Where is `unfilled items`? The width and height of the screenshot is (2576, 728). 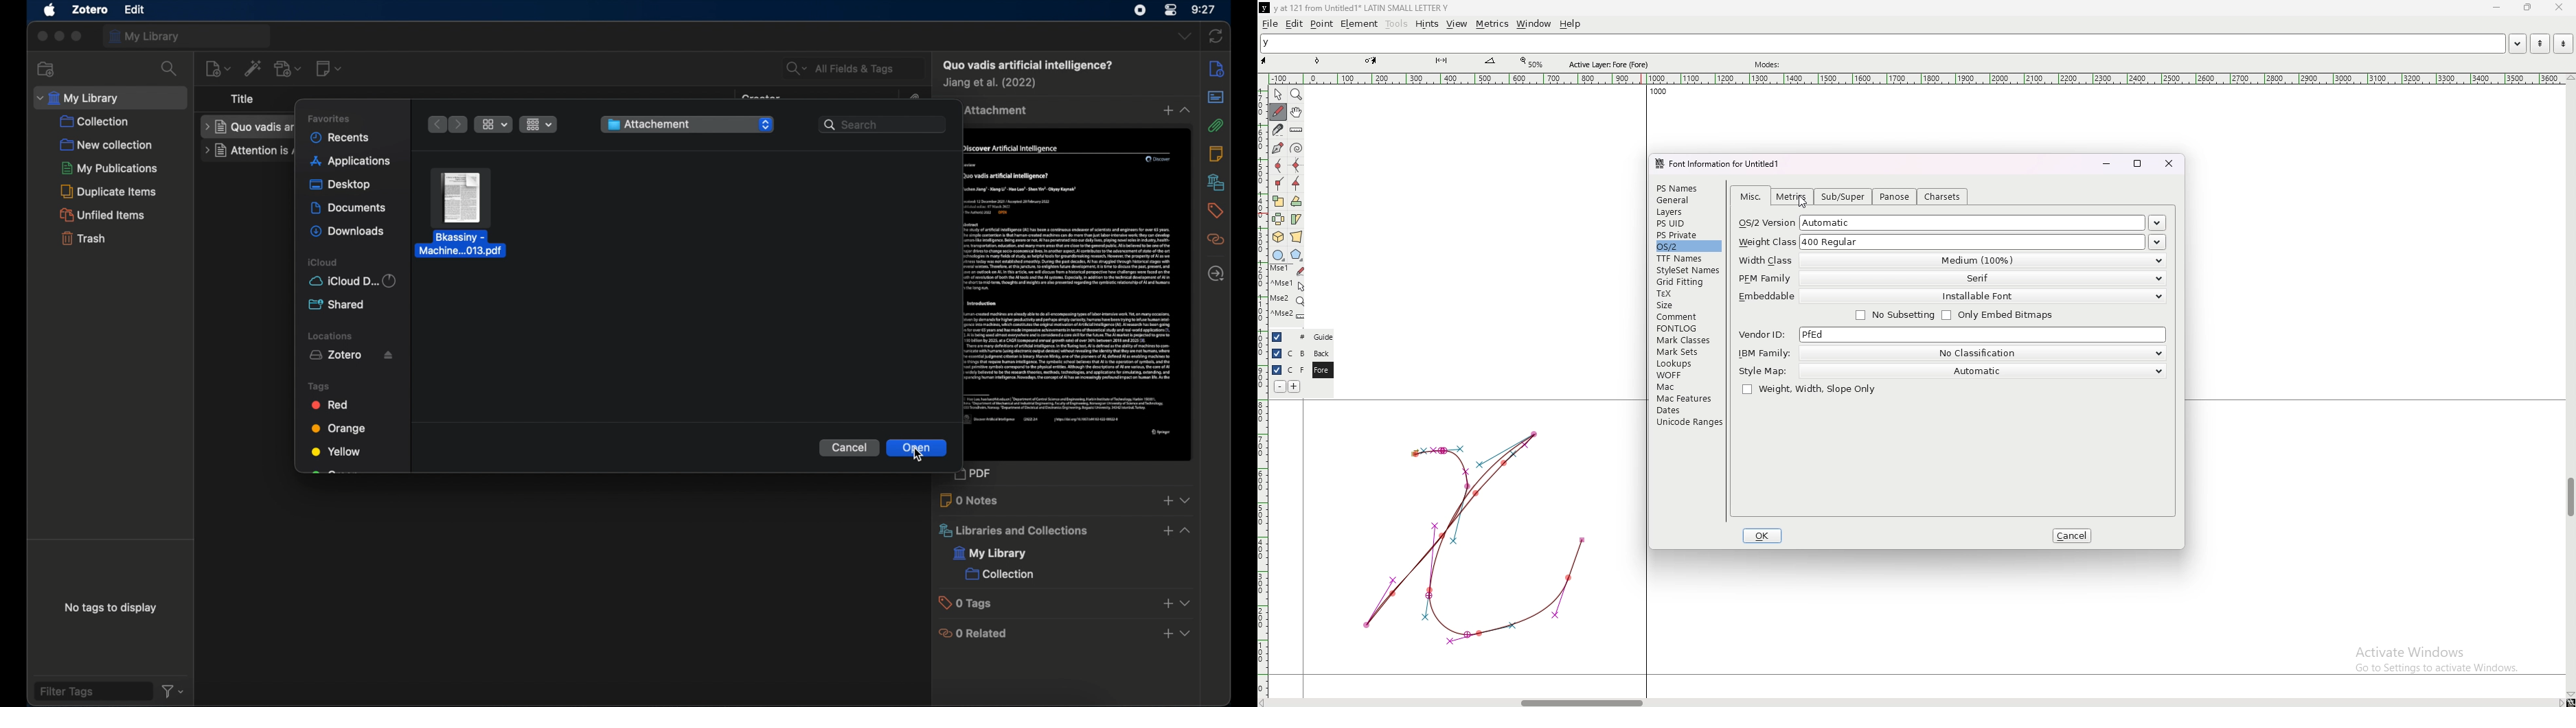 unfilled items is located at coordinates (104, 215).